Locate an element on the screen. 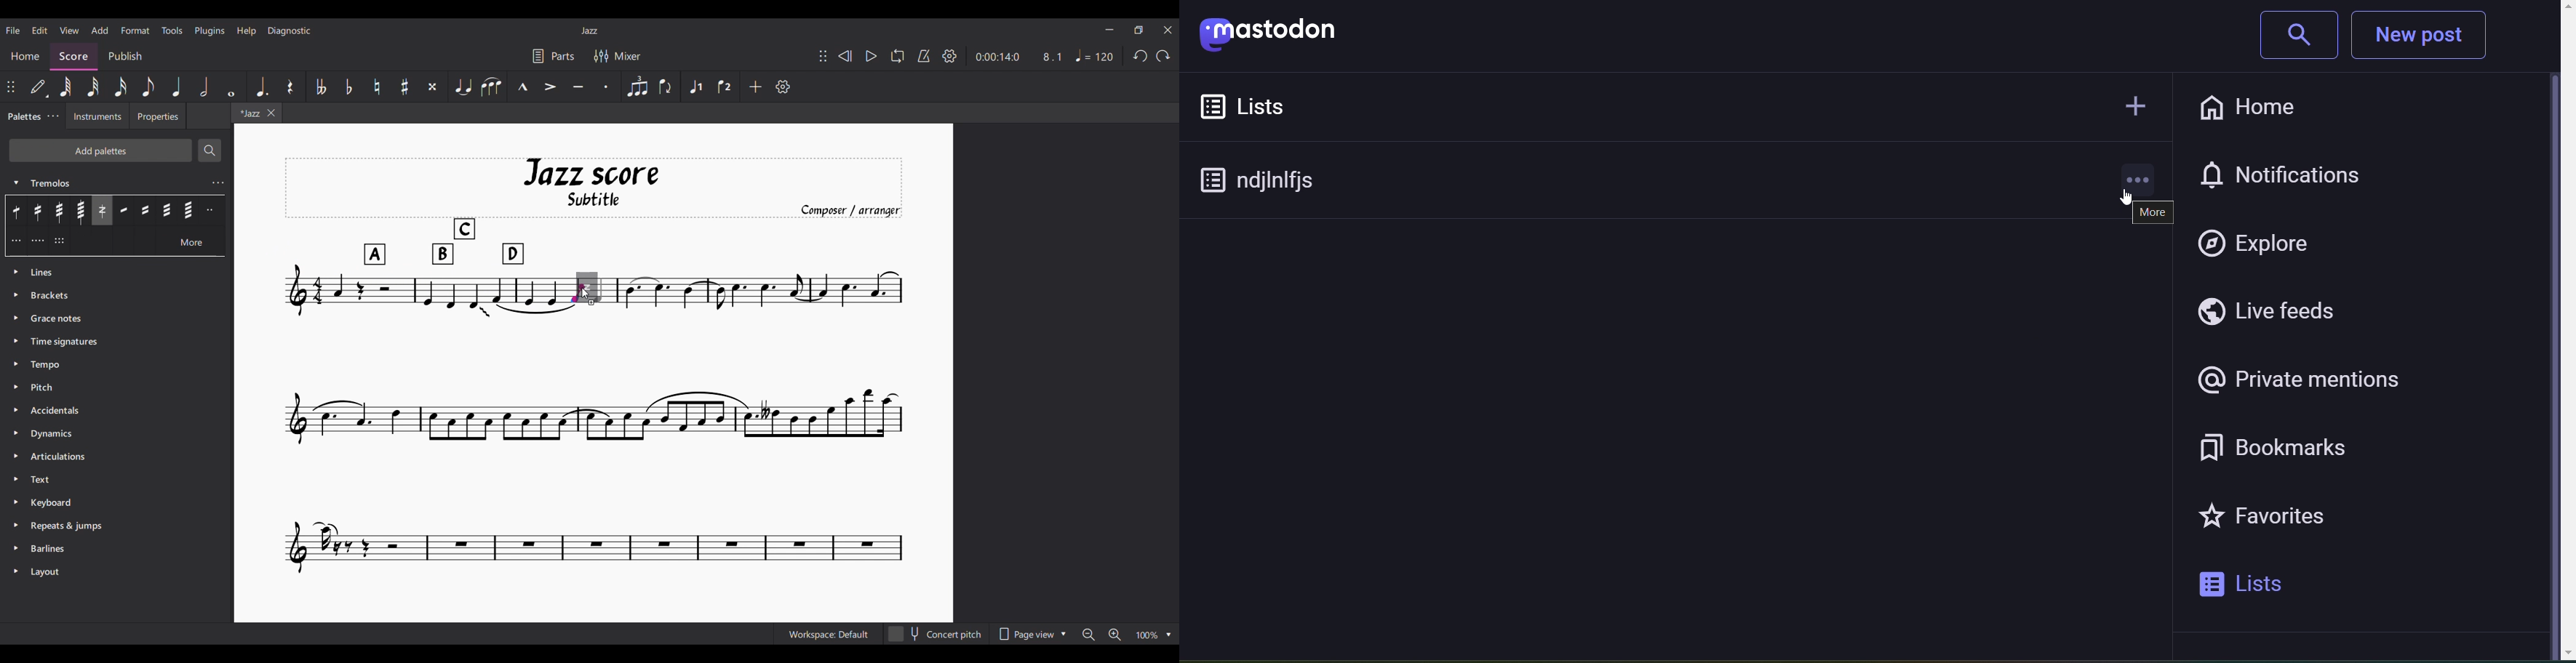 The height and width of the screenshot is (672, 2576). Tempo is located at coordinates (117, 365).